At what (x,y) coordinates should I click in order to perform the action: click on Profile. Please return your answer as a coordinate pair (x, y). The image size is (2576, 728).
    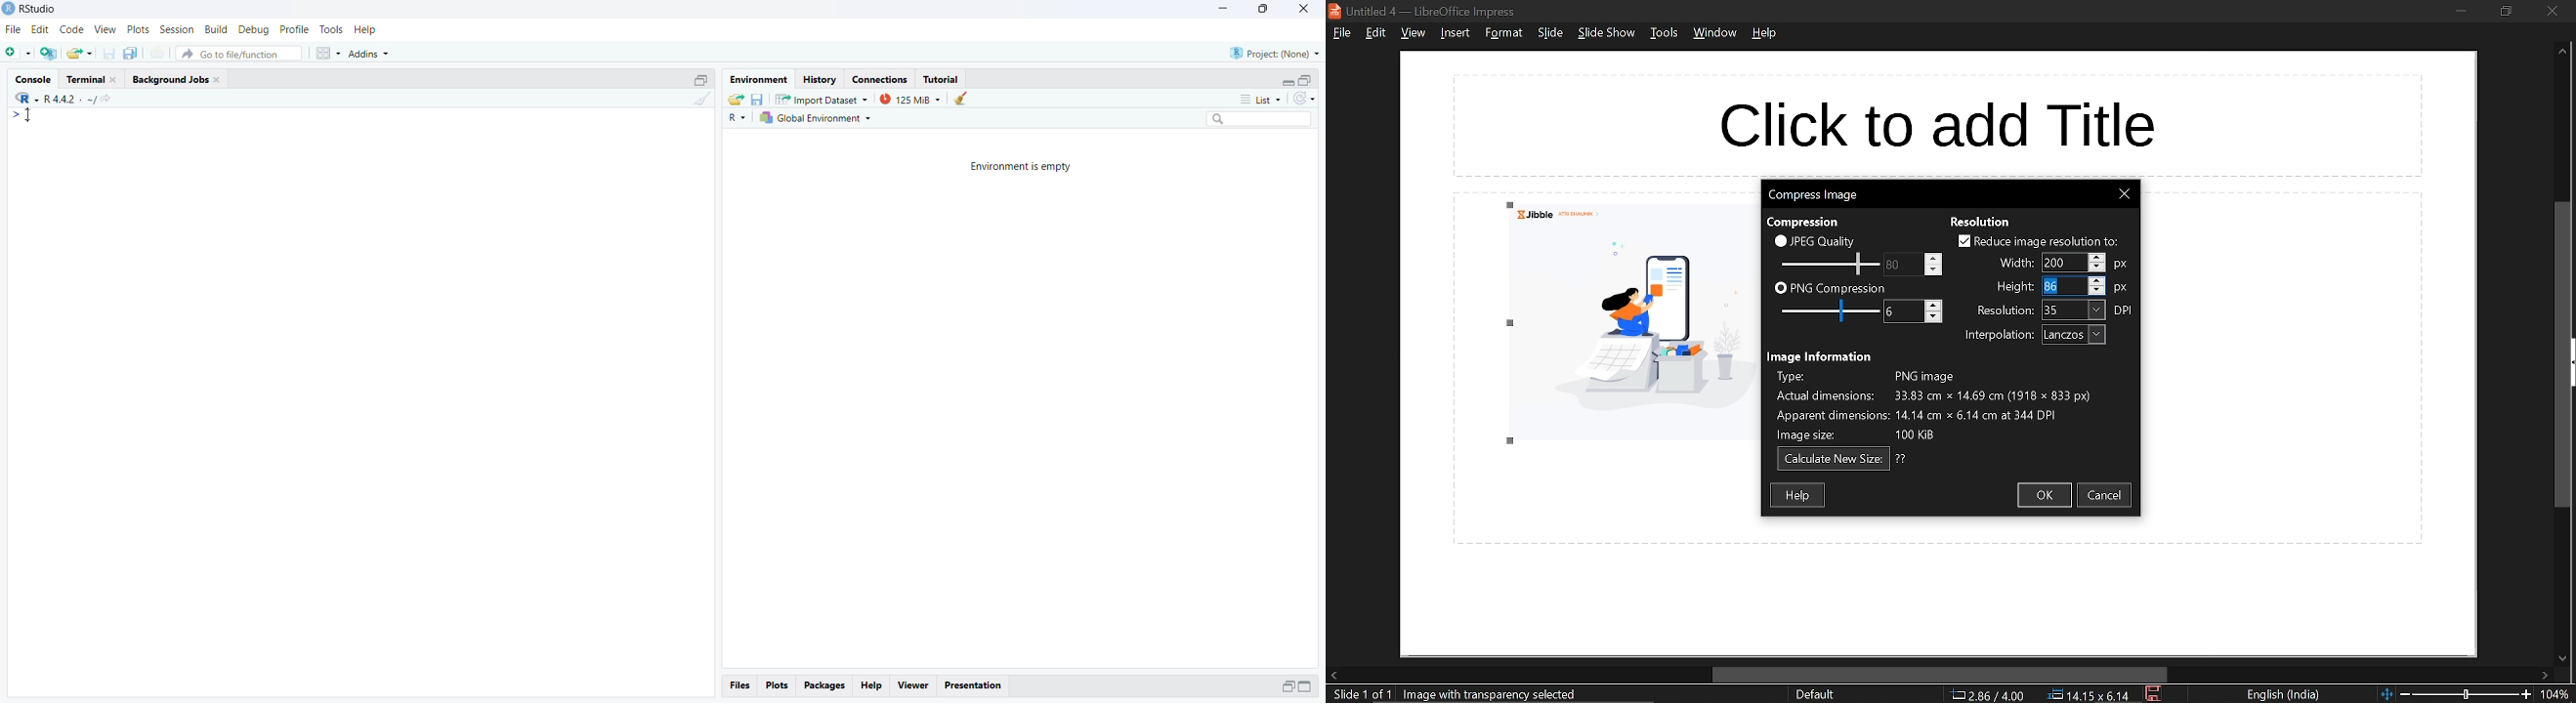
    Looking at the image, I should click on (294, 30).